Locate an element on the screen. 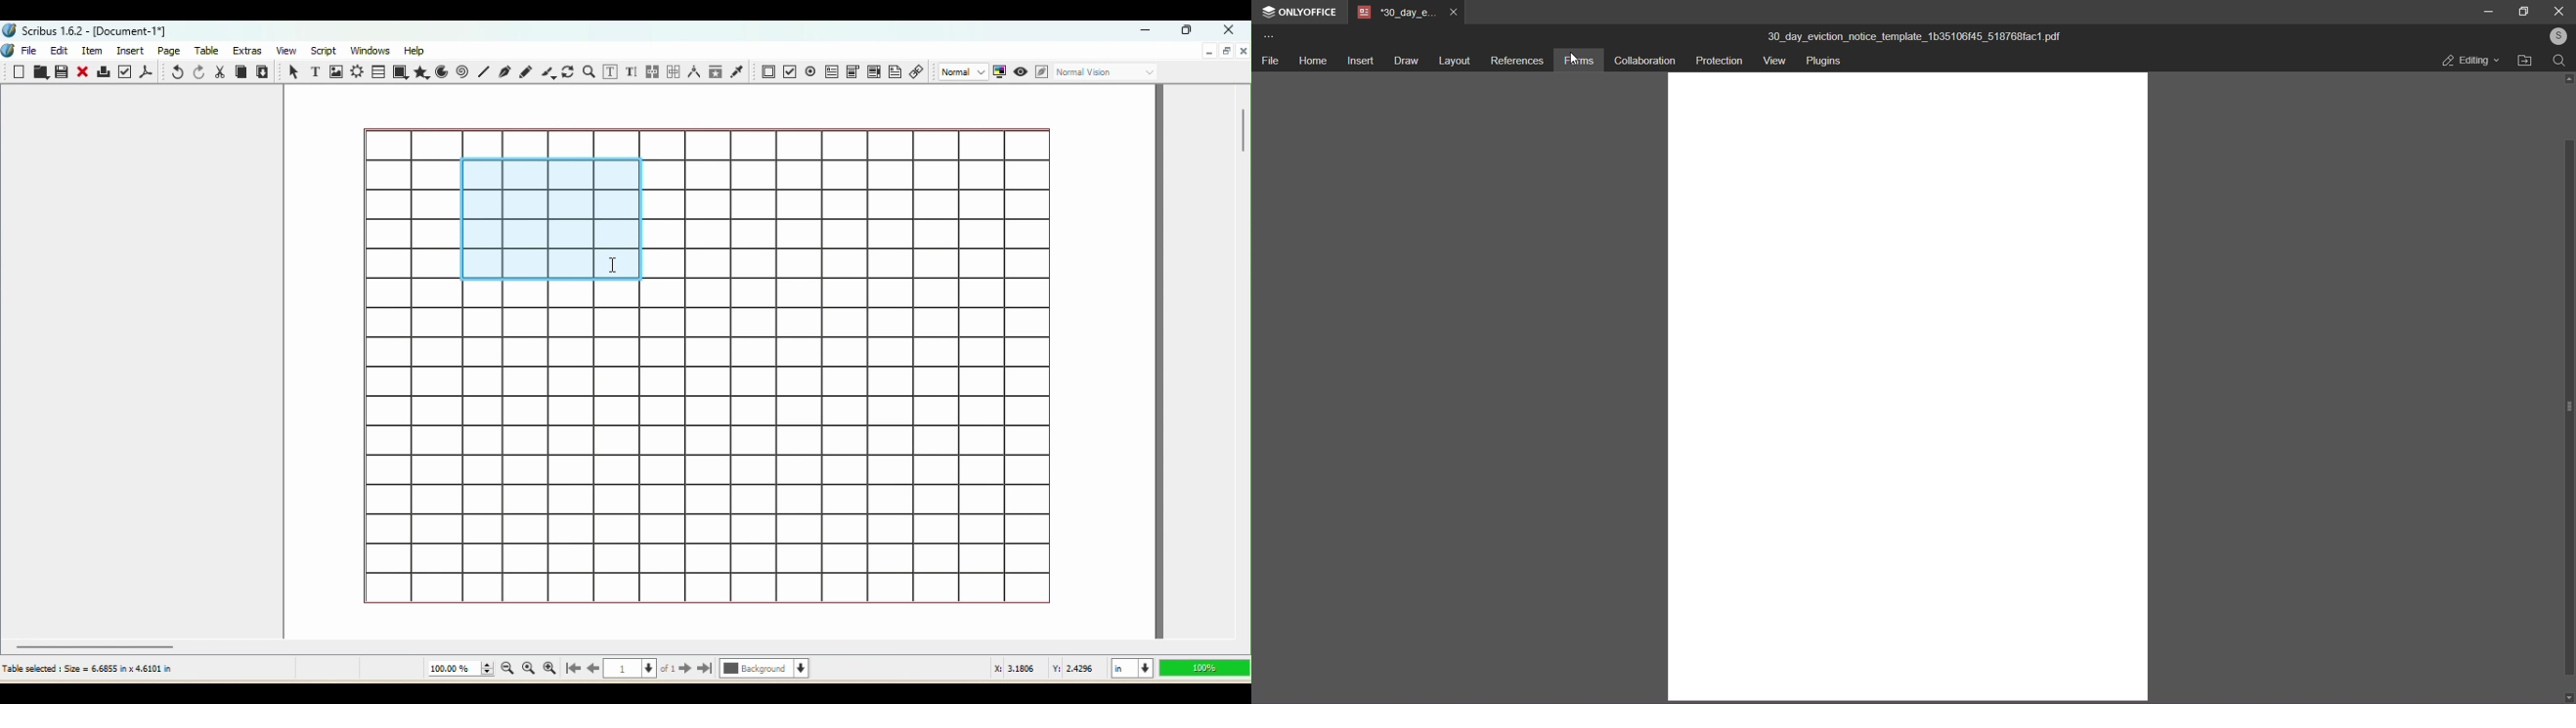 The height and width of the screenshot is (728, 2576). Zoom level is located at coordinates (1202, 668).